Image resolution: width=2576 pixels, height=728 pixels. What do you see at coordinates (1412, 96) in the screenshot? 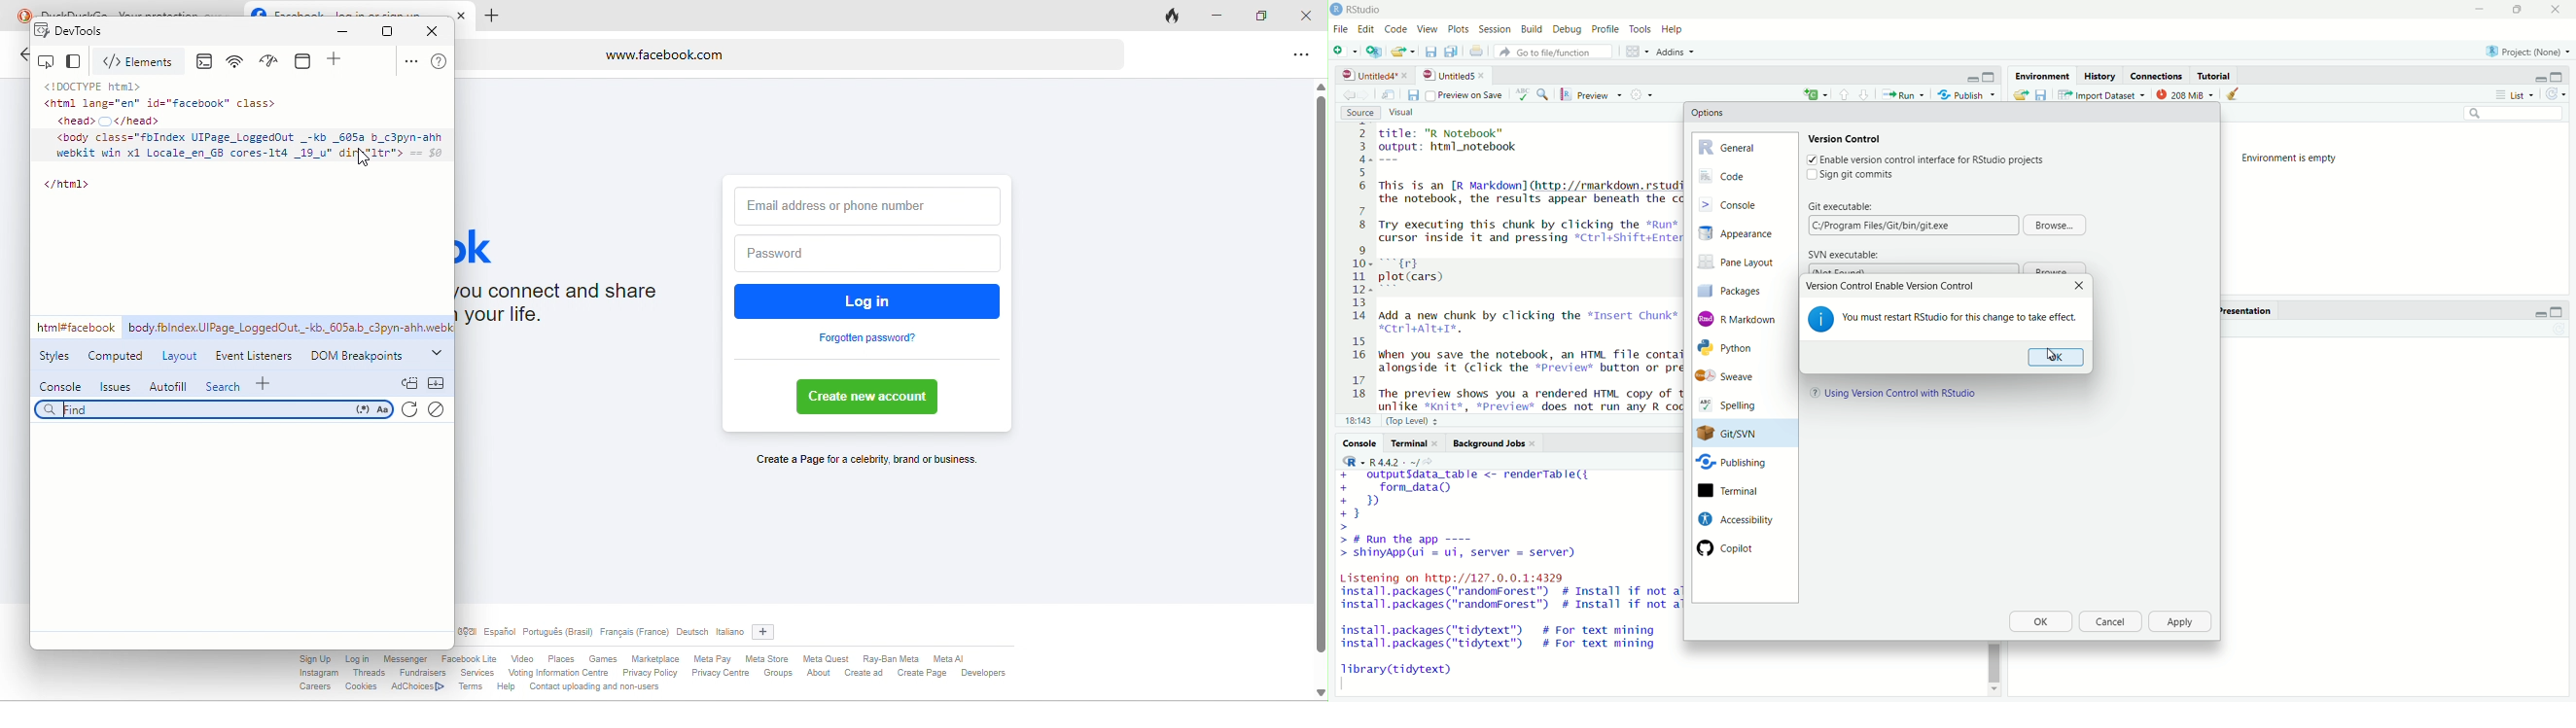
I see `save` at bounding box center [1412, 96].